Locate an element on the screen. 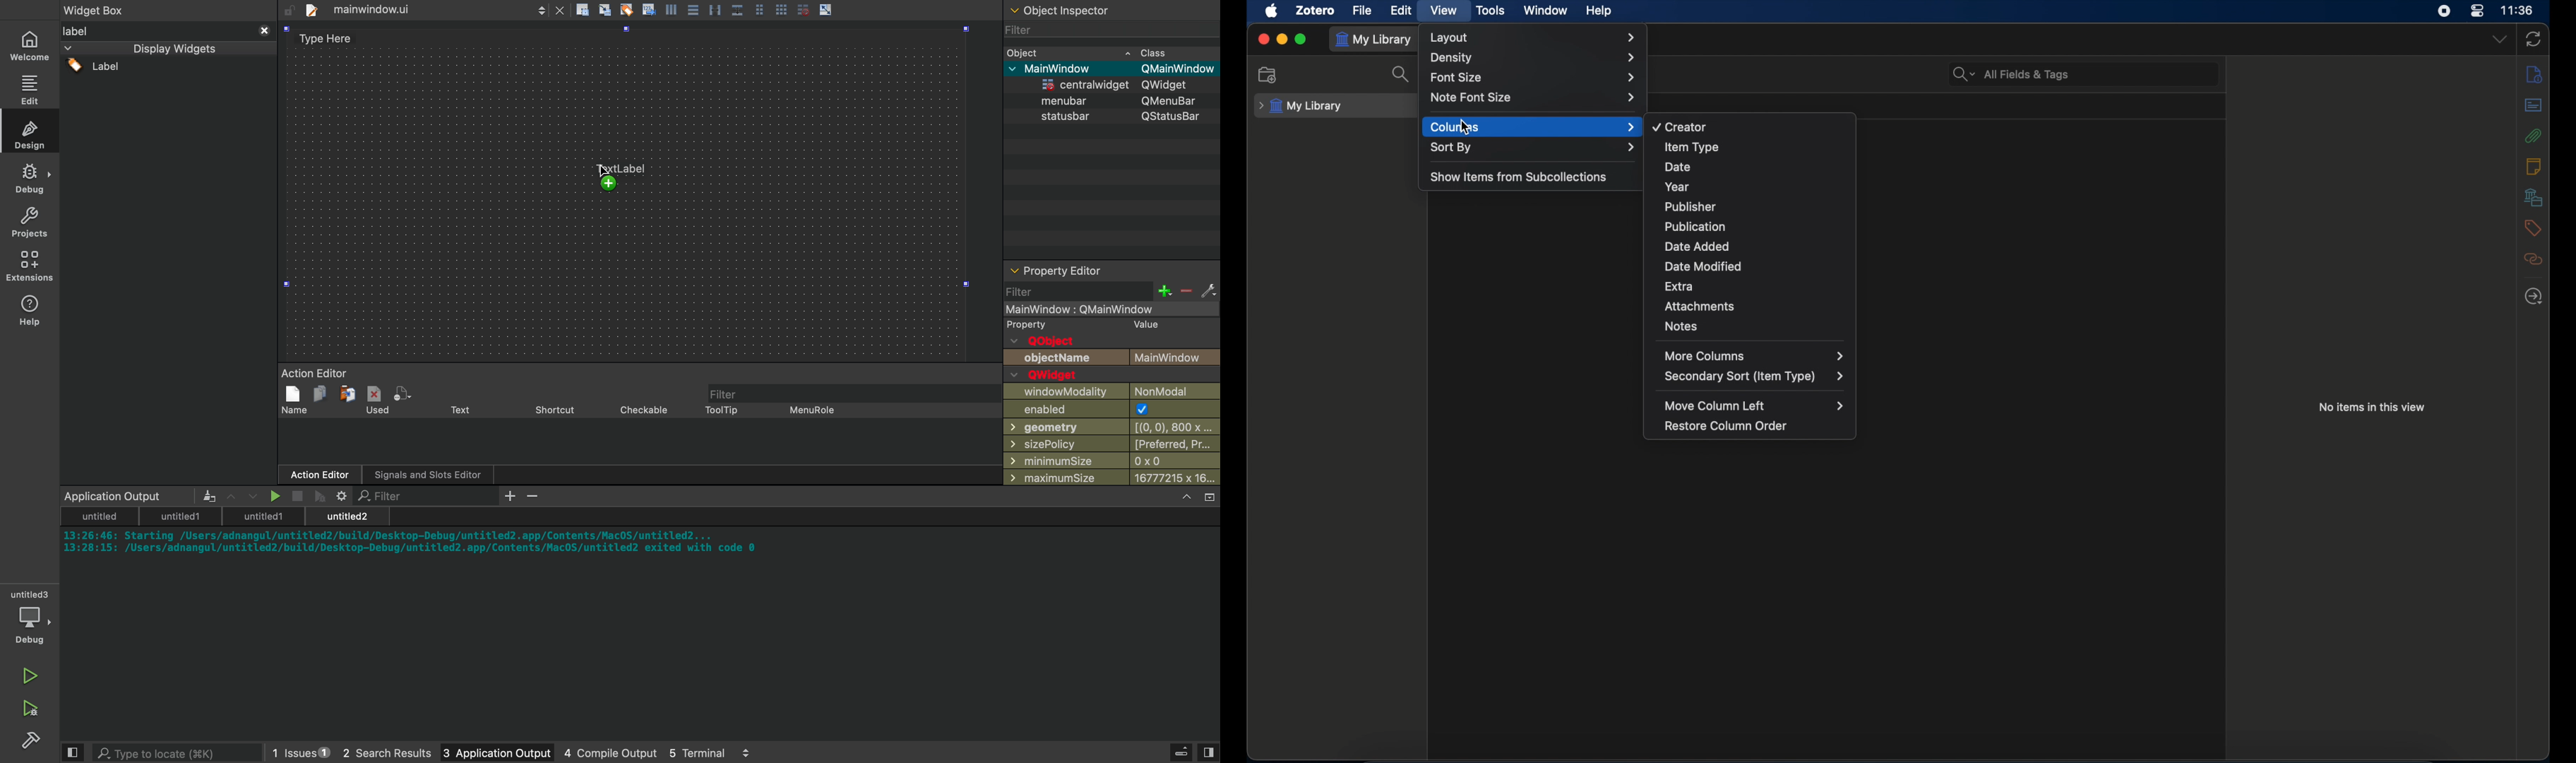 This screenshot has height=784, width=2576. publisher is located at coordinates (1690, 206).